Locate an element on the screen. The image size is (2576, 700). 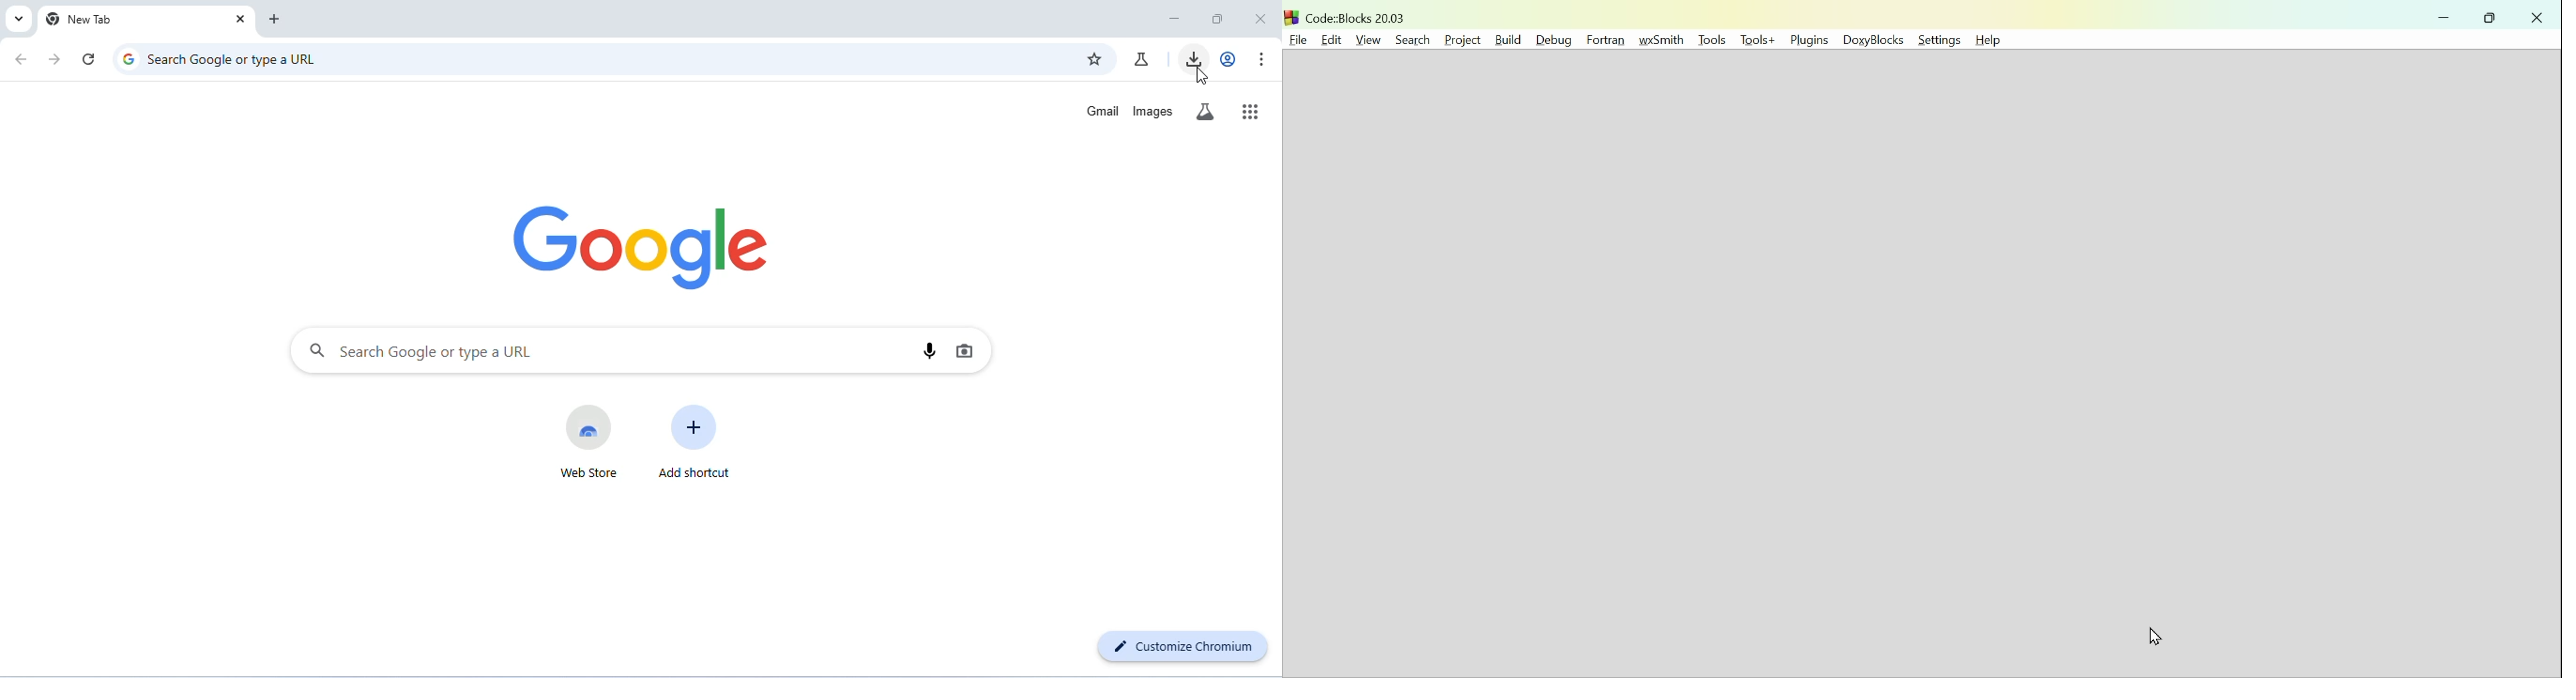
Search is located at coordinates (1409, 38).